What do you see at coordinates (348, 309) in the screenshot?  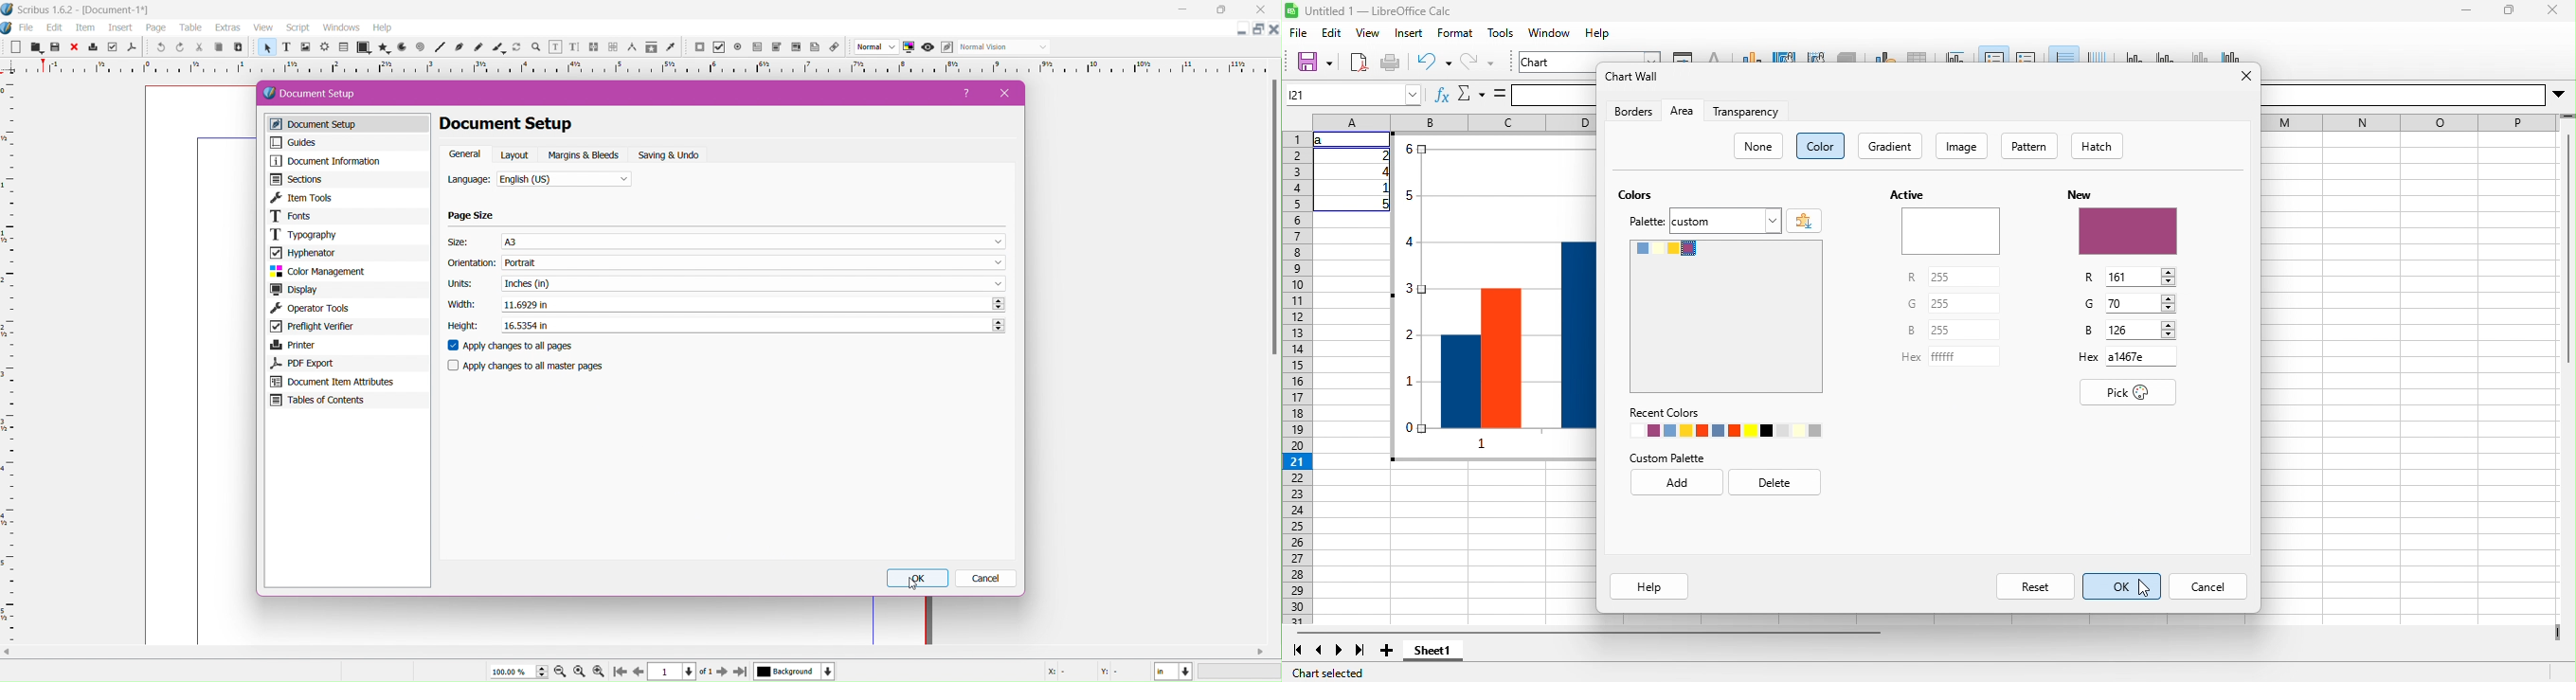 I see `Operator Tools` at bounding box center [348, 309].